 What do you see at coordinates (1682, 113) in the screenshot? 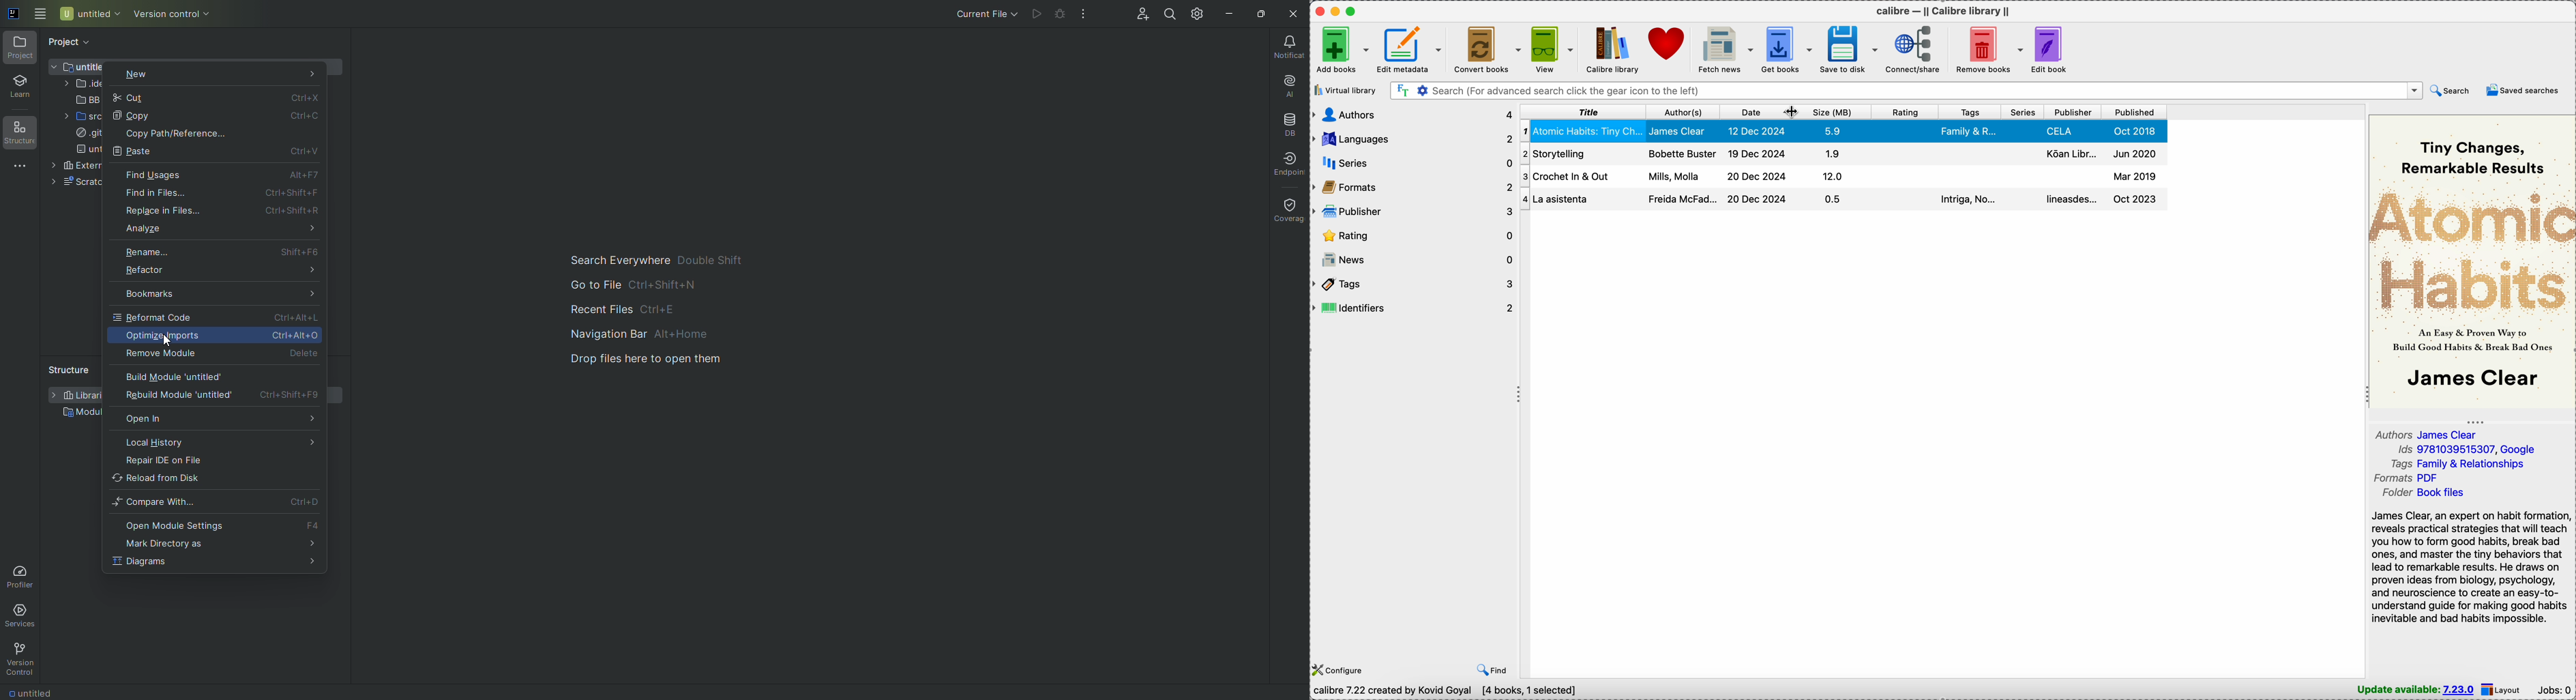
I see `author(s)` at bounding box center [1682, 113].